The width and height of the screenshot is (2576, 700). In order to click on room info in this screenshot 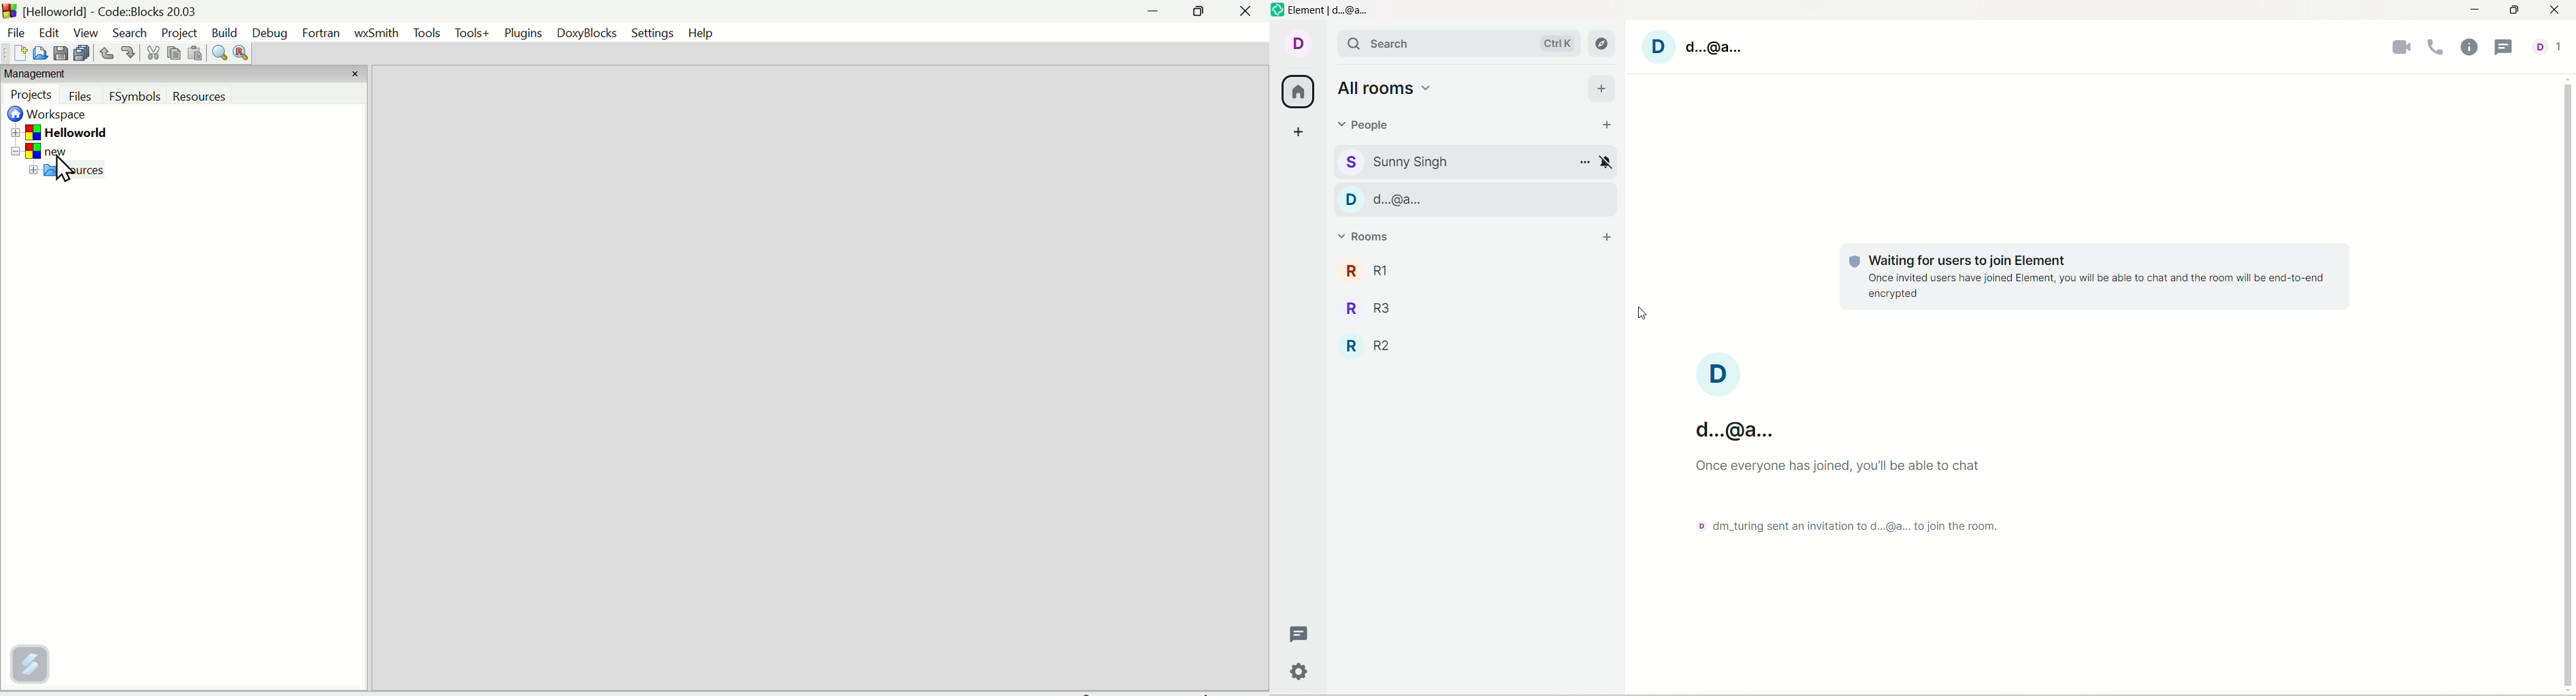, I will do `click(2467, 49)`.